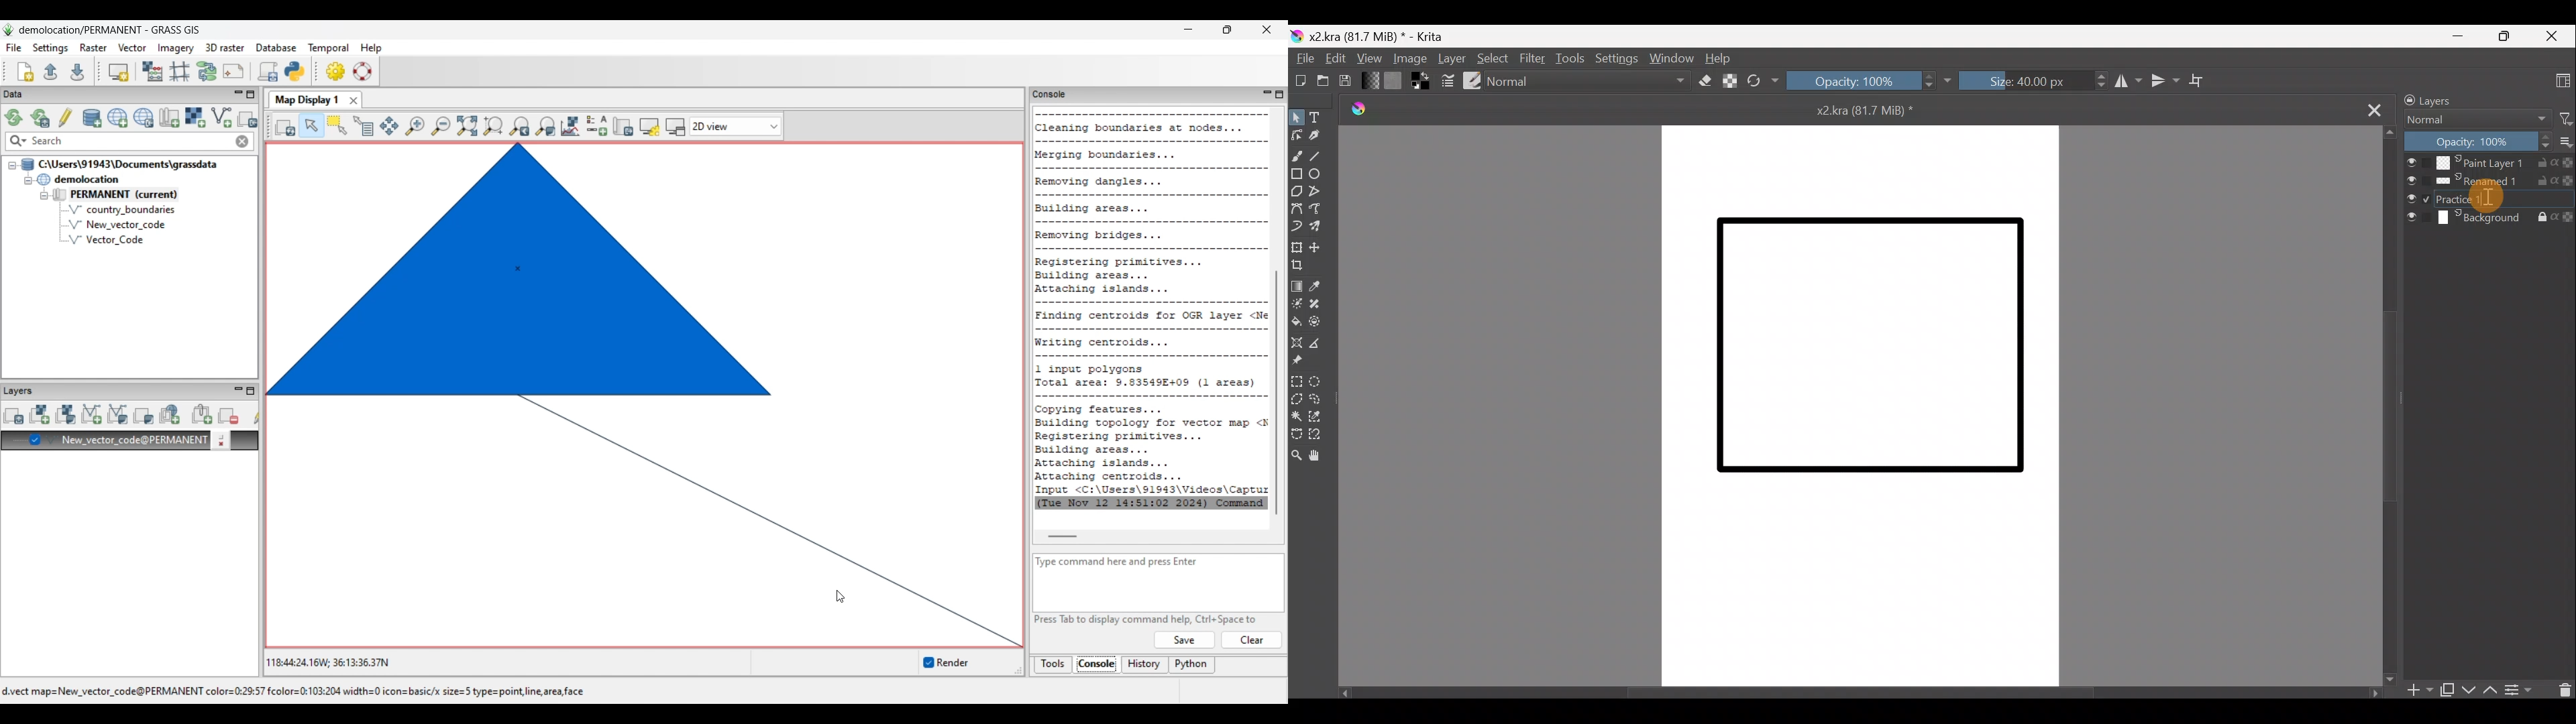 The width and height of the screenshot is (2576, 728). What do you see at coordinates (1407, 58) in the screenshot?
I see `Image` at bounding box center [1407, 58].